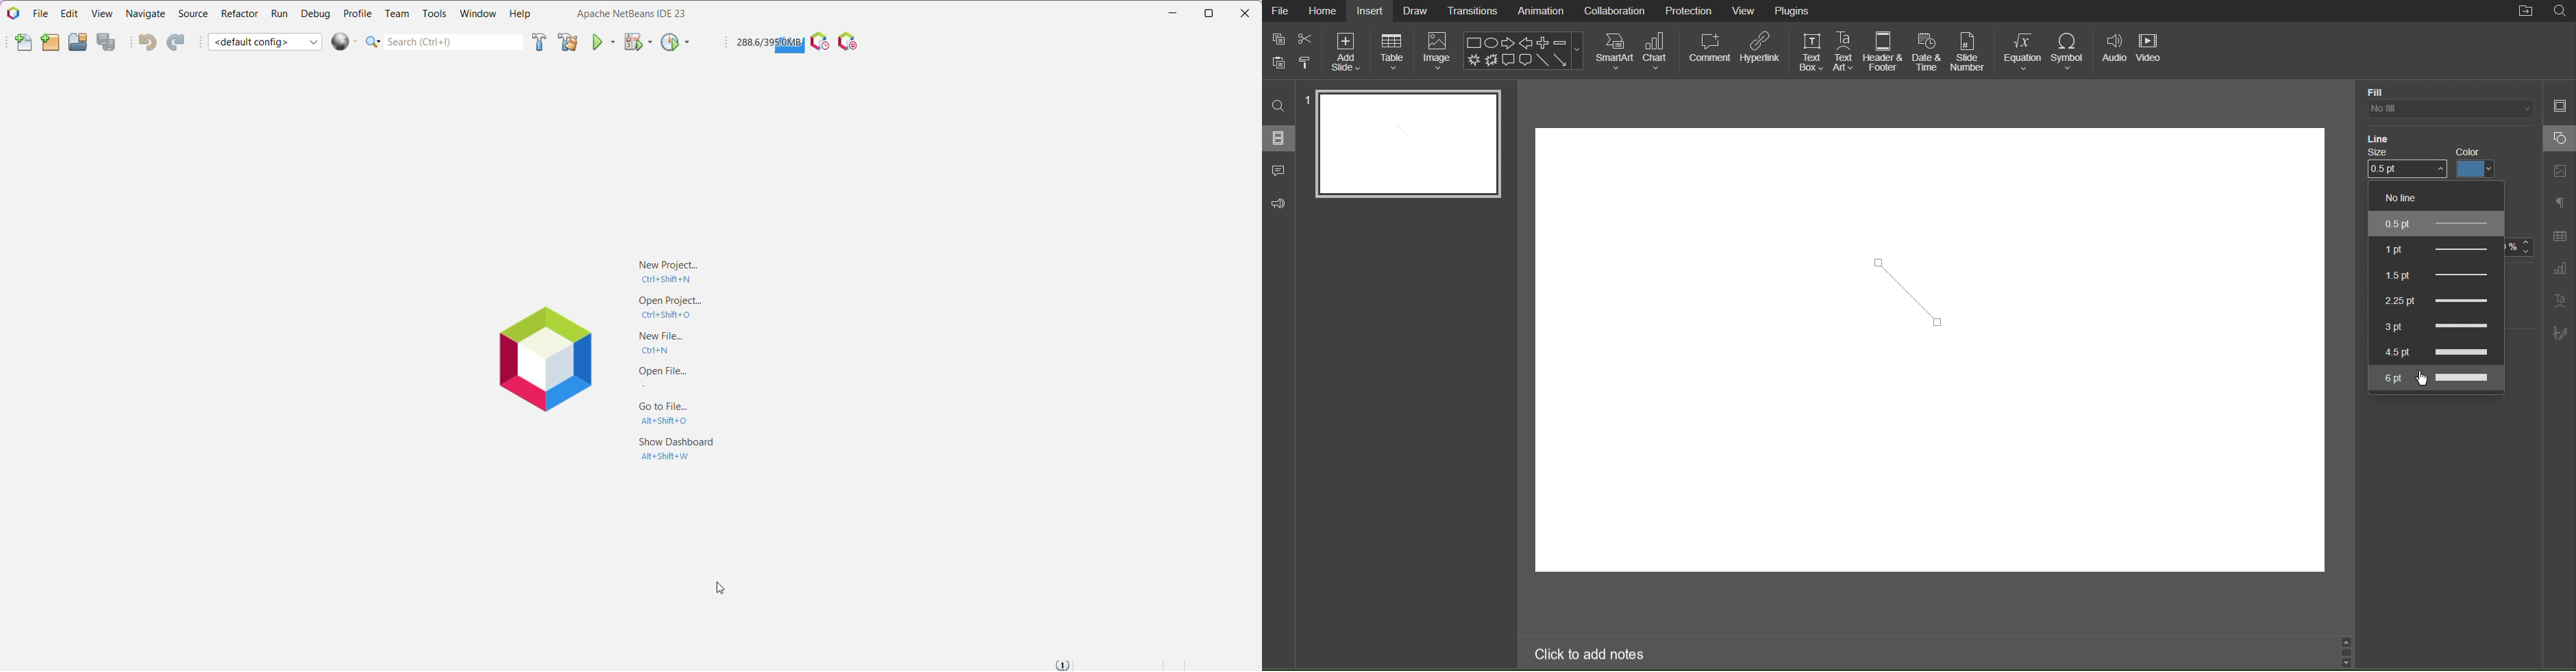 The image size is (2576, 672). Describe the element at coordinates (2561, 204) in the screenshot. I see `Paragraph Settings` at that location.